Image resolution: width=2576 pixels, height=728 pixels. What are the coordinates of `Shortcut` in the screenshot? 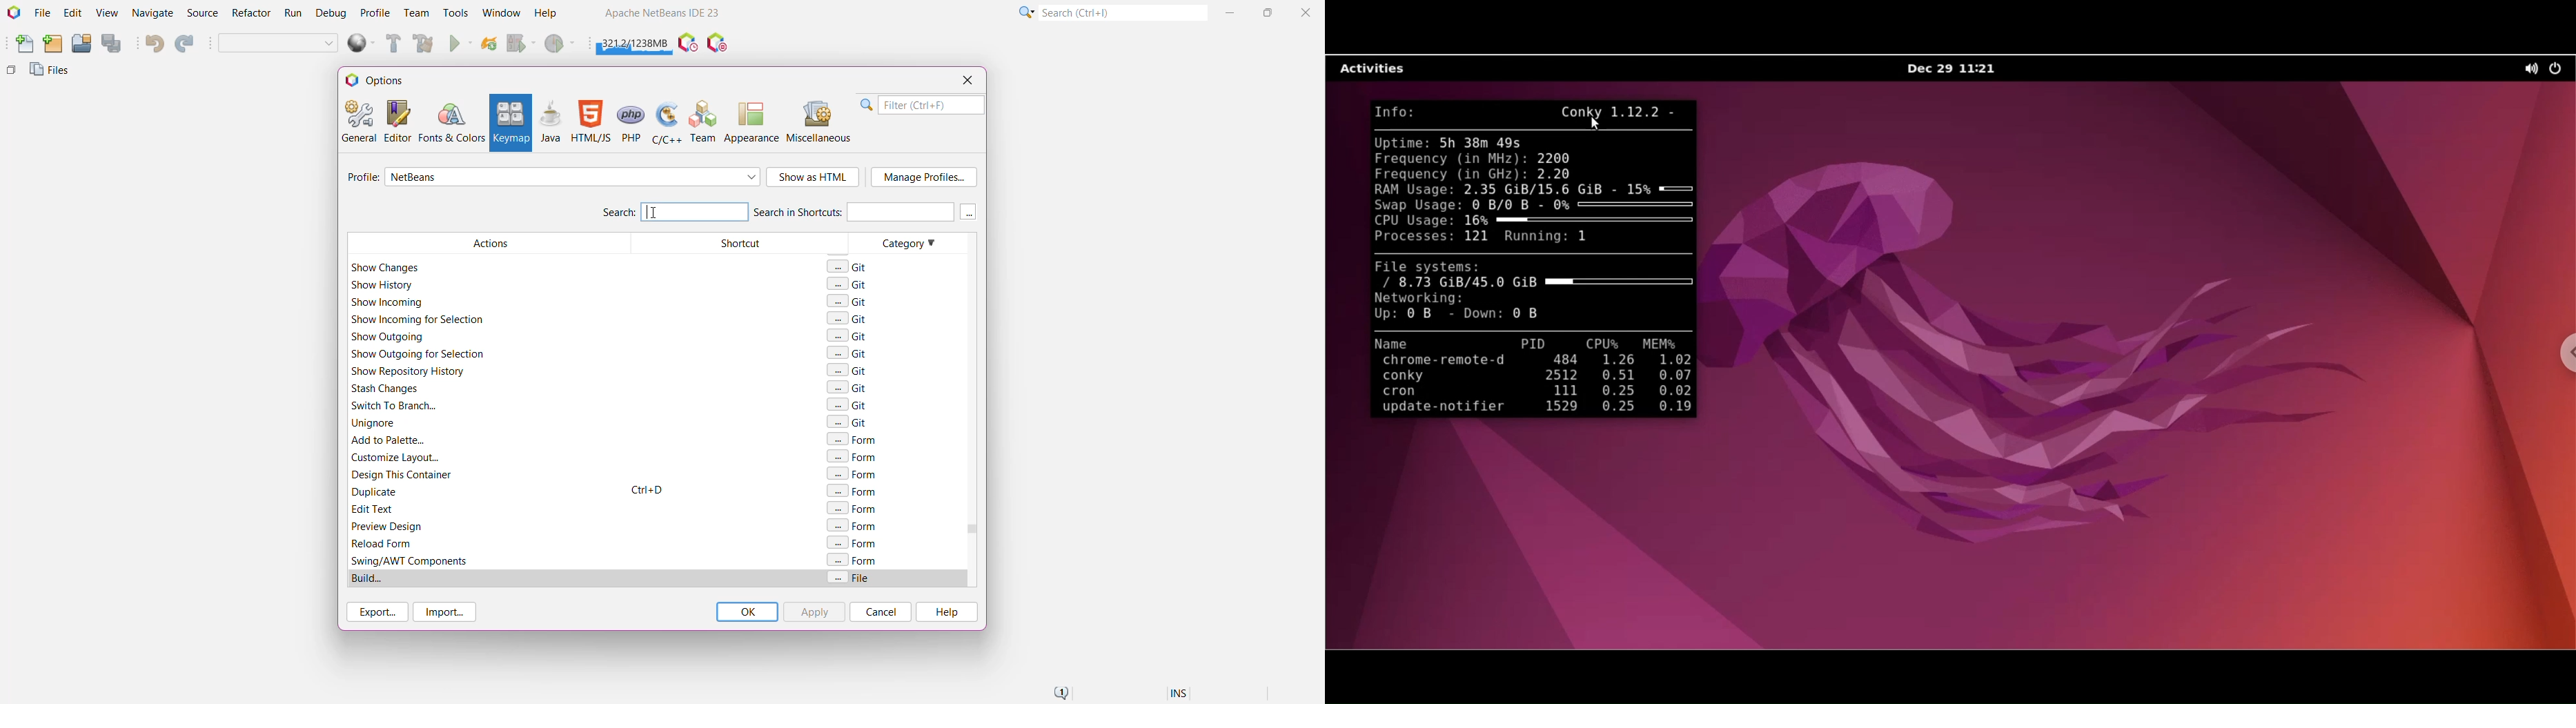 It's located at (738, 409).